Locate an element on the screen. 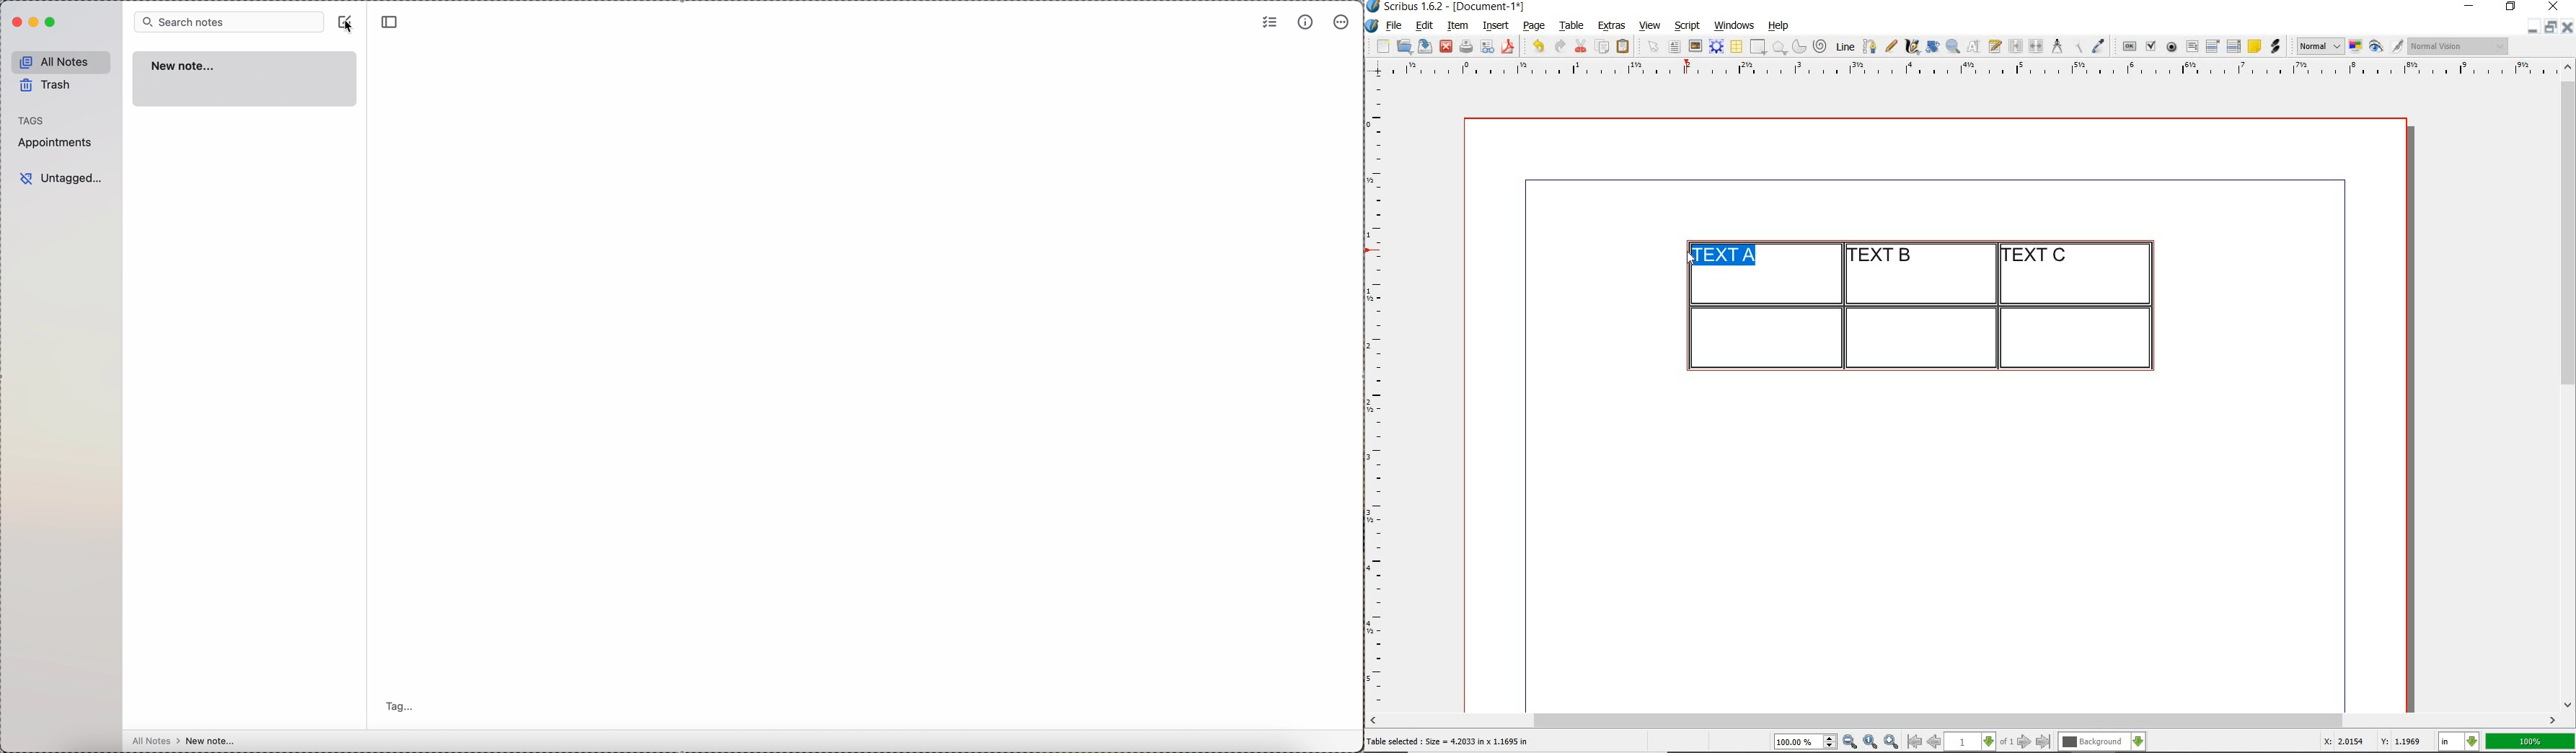  shape is located at coordinates (1760, 48).